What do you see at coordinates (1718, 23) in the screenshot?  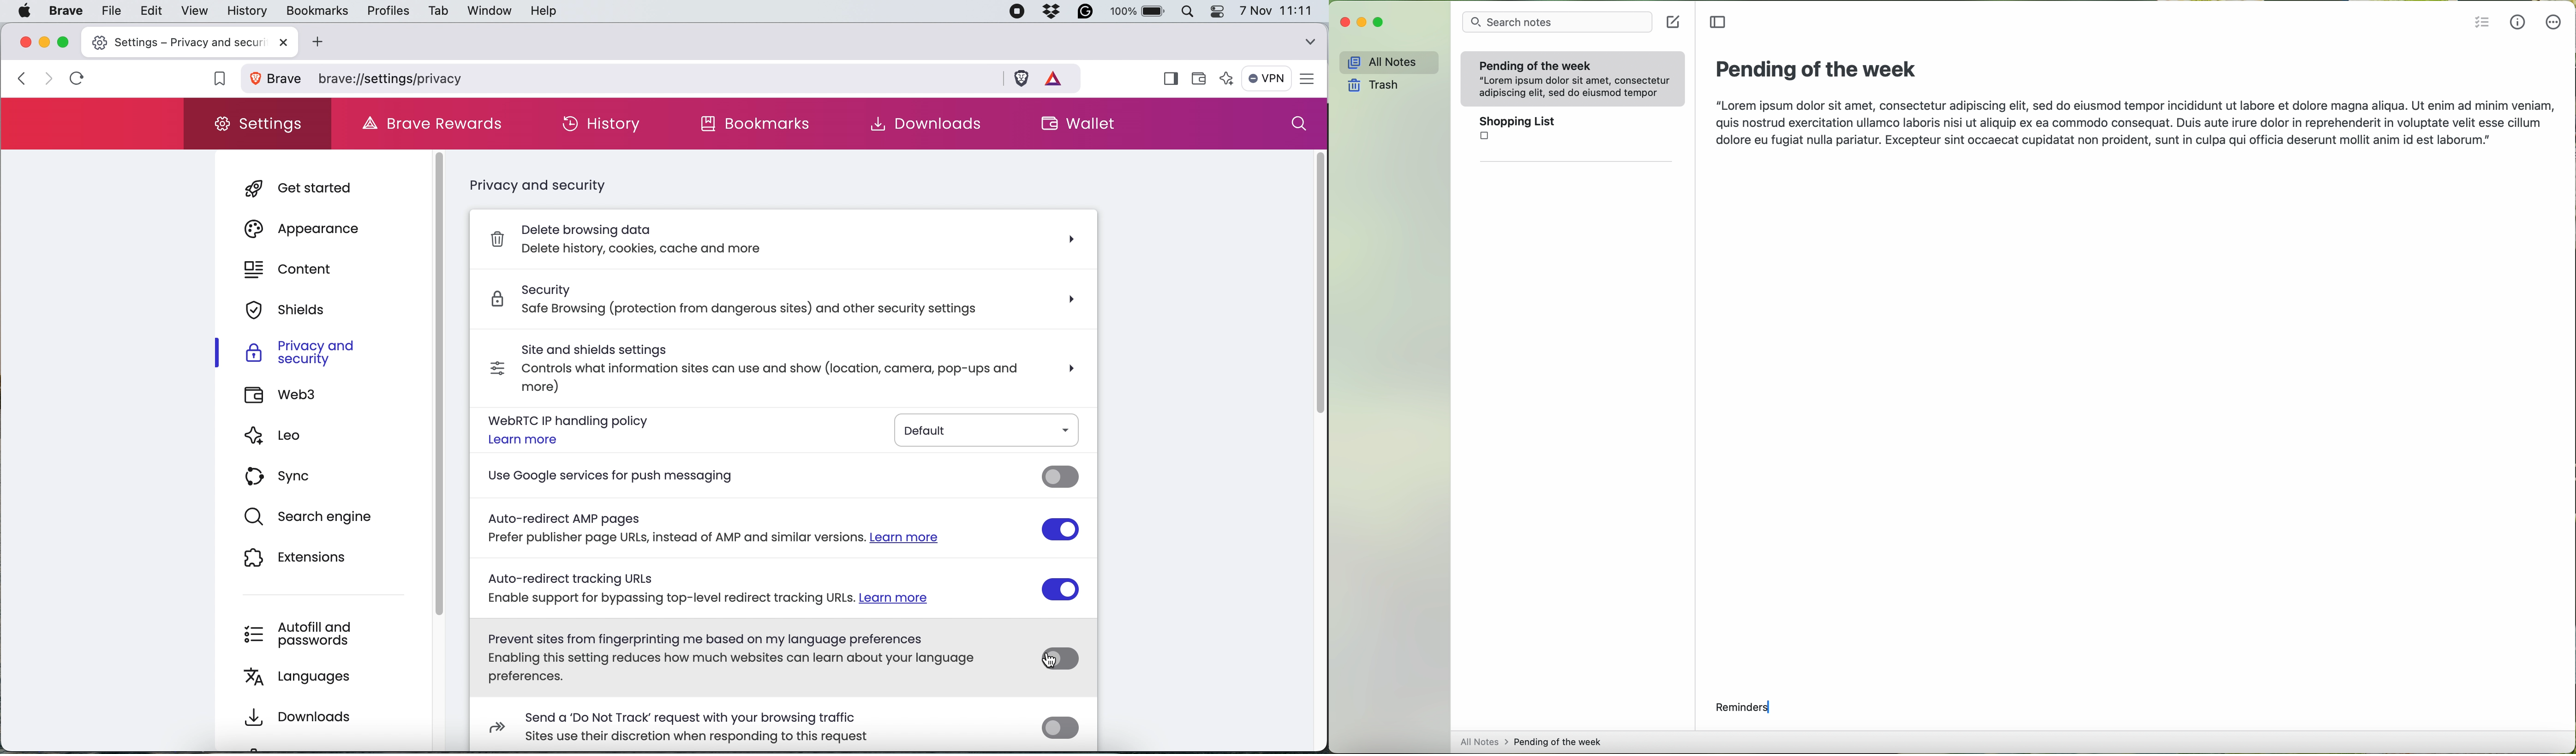 I see `toggle sidebar` at bounding box center [1718, 23].